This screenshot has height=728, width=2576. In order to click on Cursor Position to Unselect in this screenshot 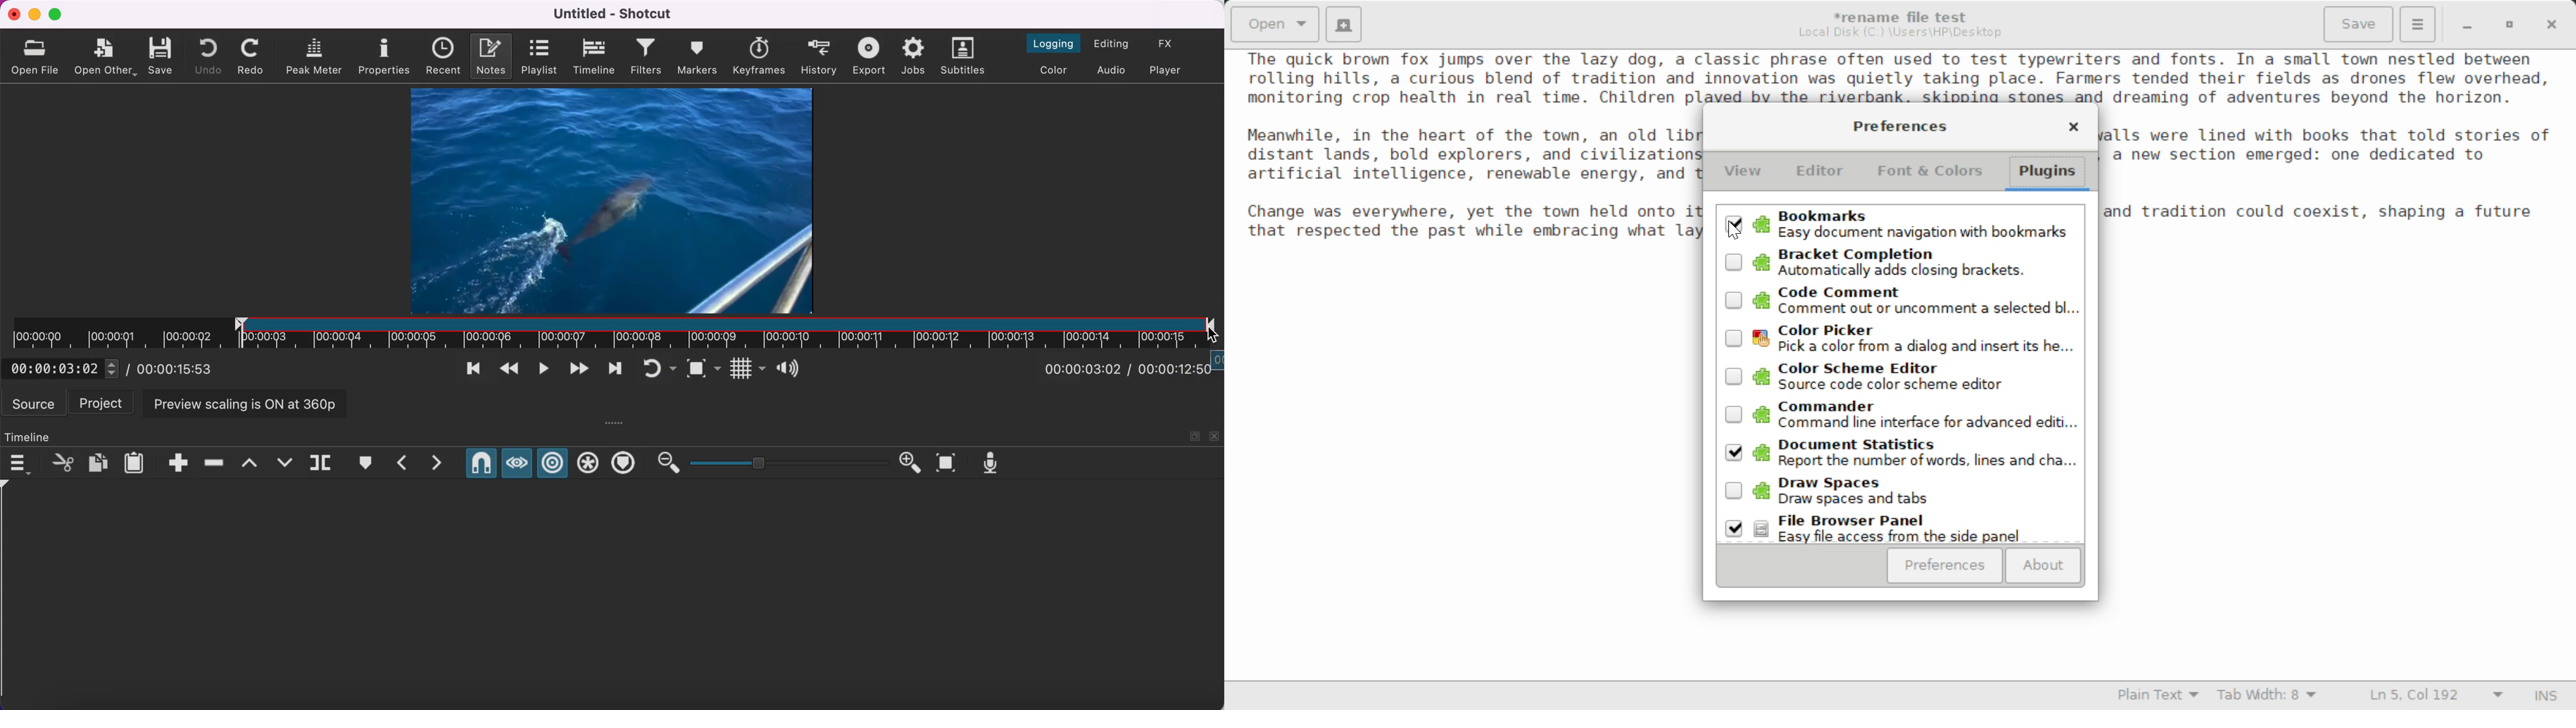, I will do `click(1734, 223)`.